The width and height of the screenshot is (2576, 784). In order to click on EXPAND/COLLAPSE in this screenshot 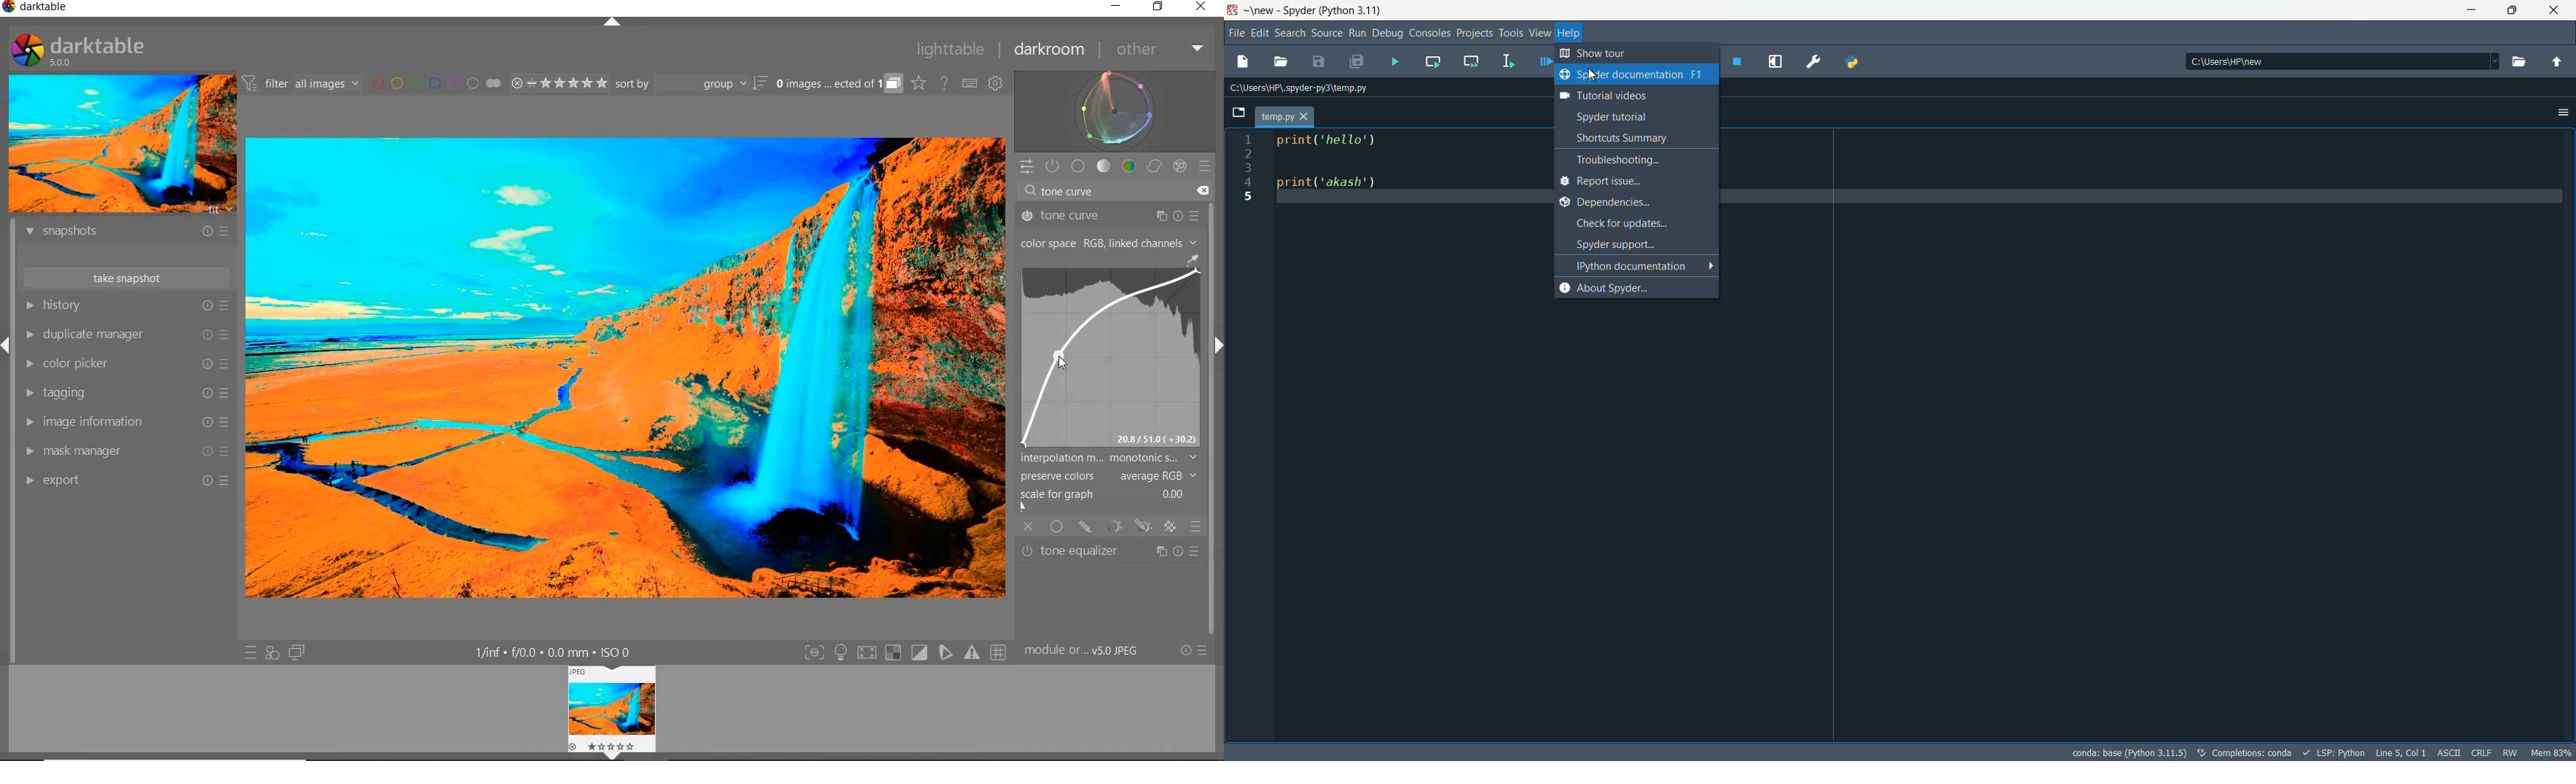, I will do `click(613, 25)`.